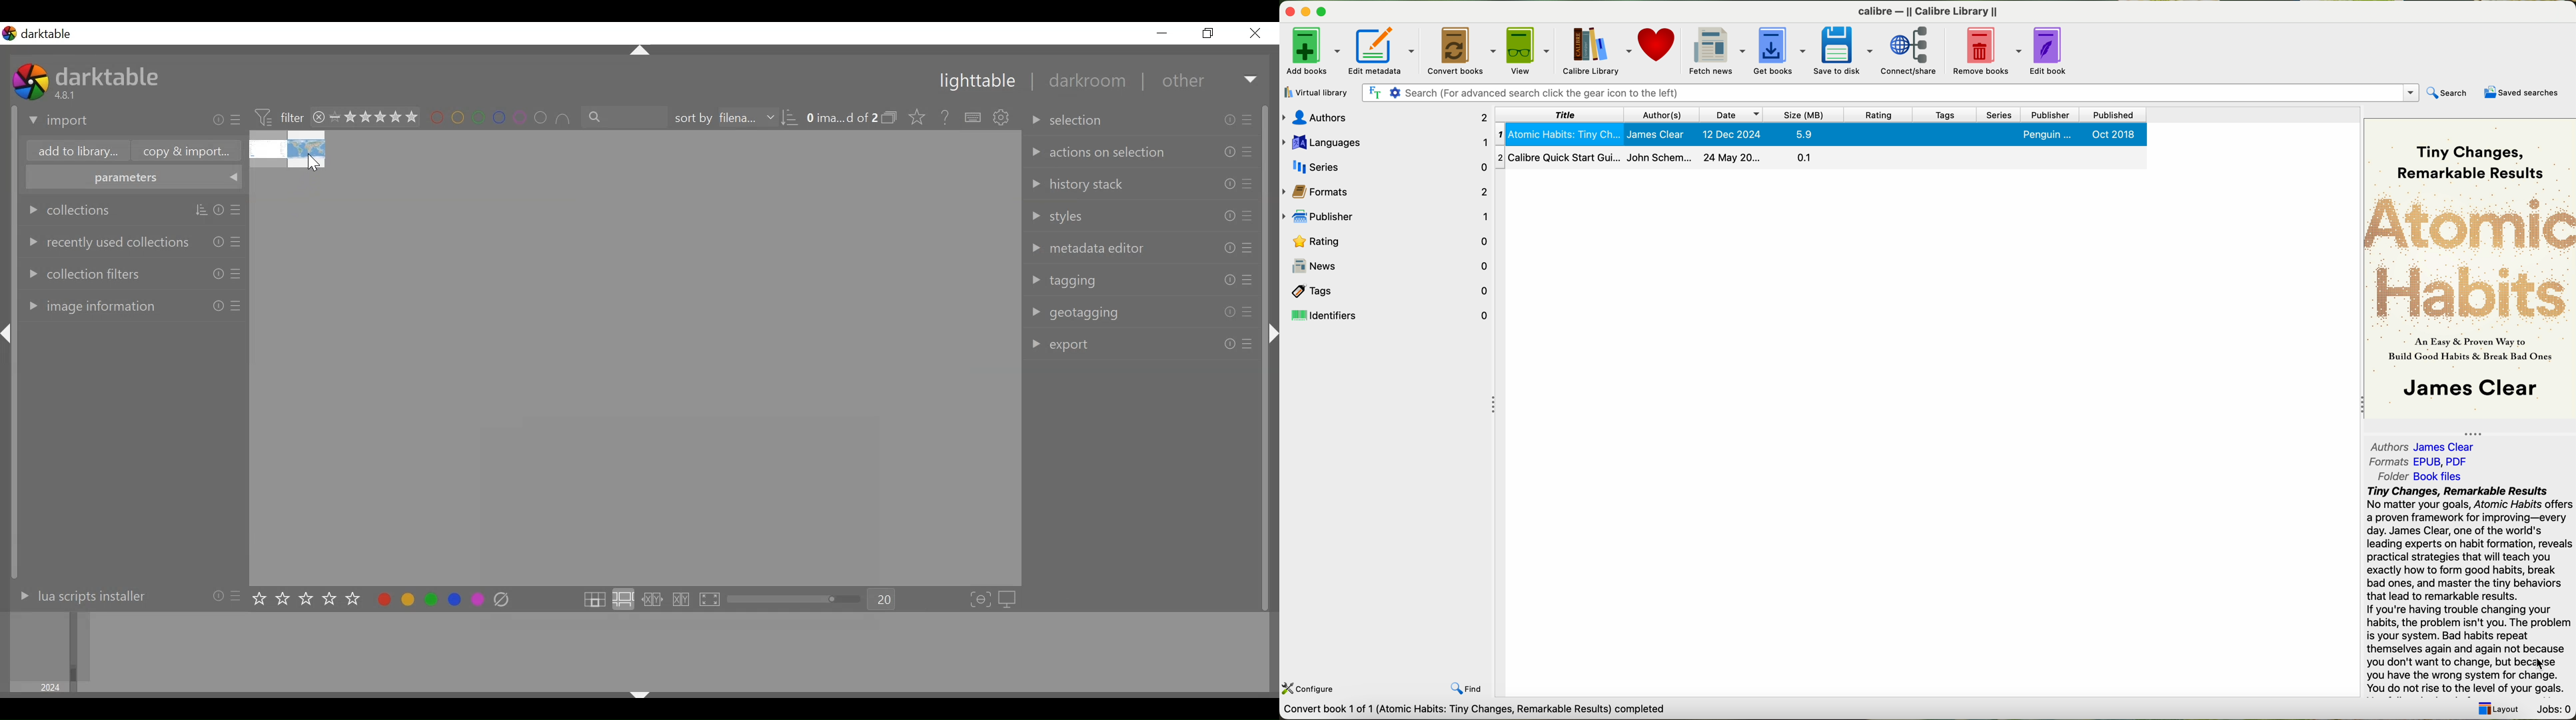 The image size is (2576, 728). What do you see at coordinates (884, 599) in the screenshot?
I see `Zoom factor` at bounding box center [884, 599].